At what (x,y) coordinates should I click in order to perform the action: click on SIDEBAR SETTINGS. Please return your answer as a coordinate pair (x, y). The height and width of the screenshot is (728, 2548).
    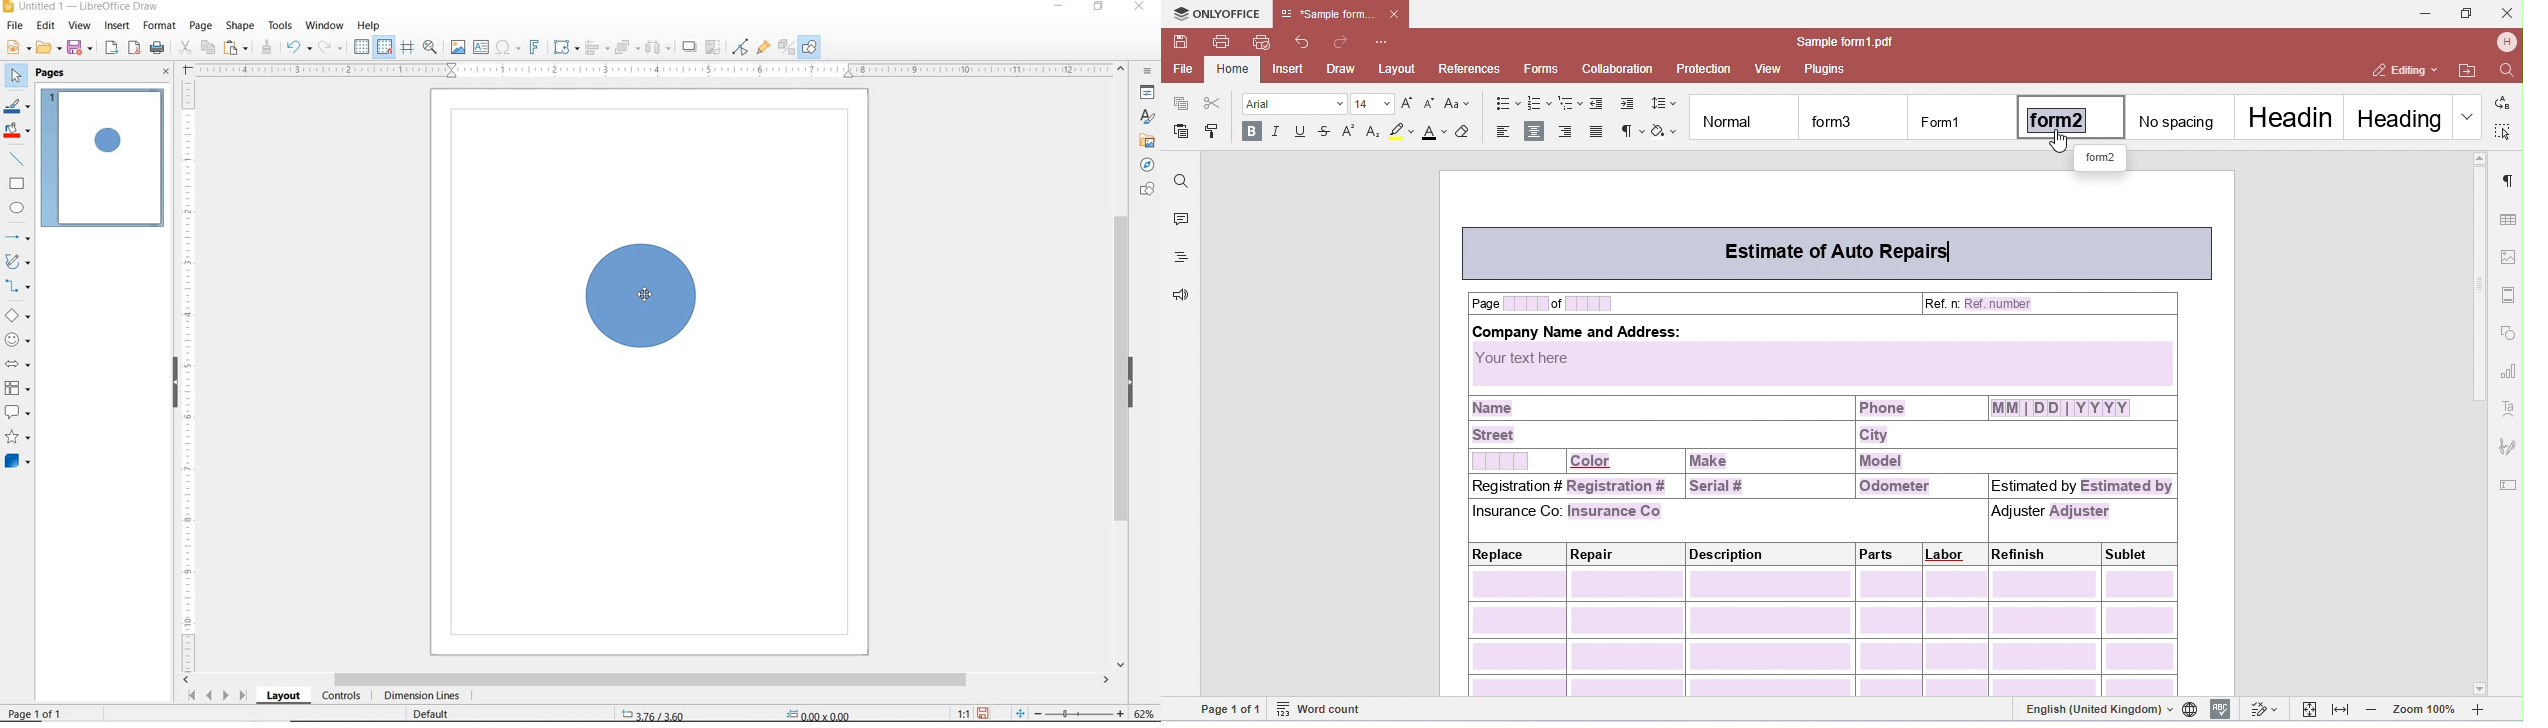
    Looking at the image, I should click on (1149, 71).